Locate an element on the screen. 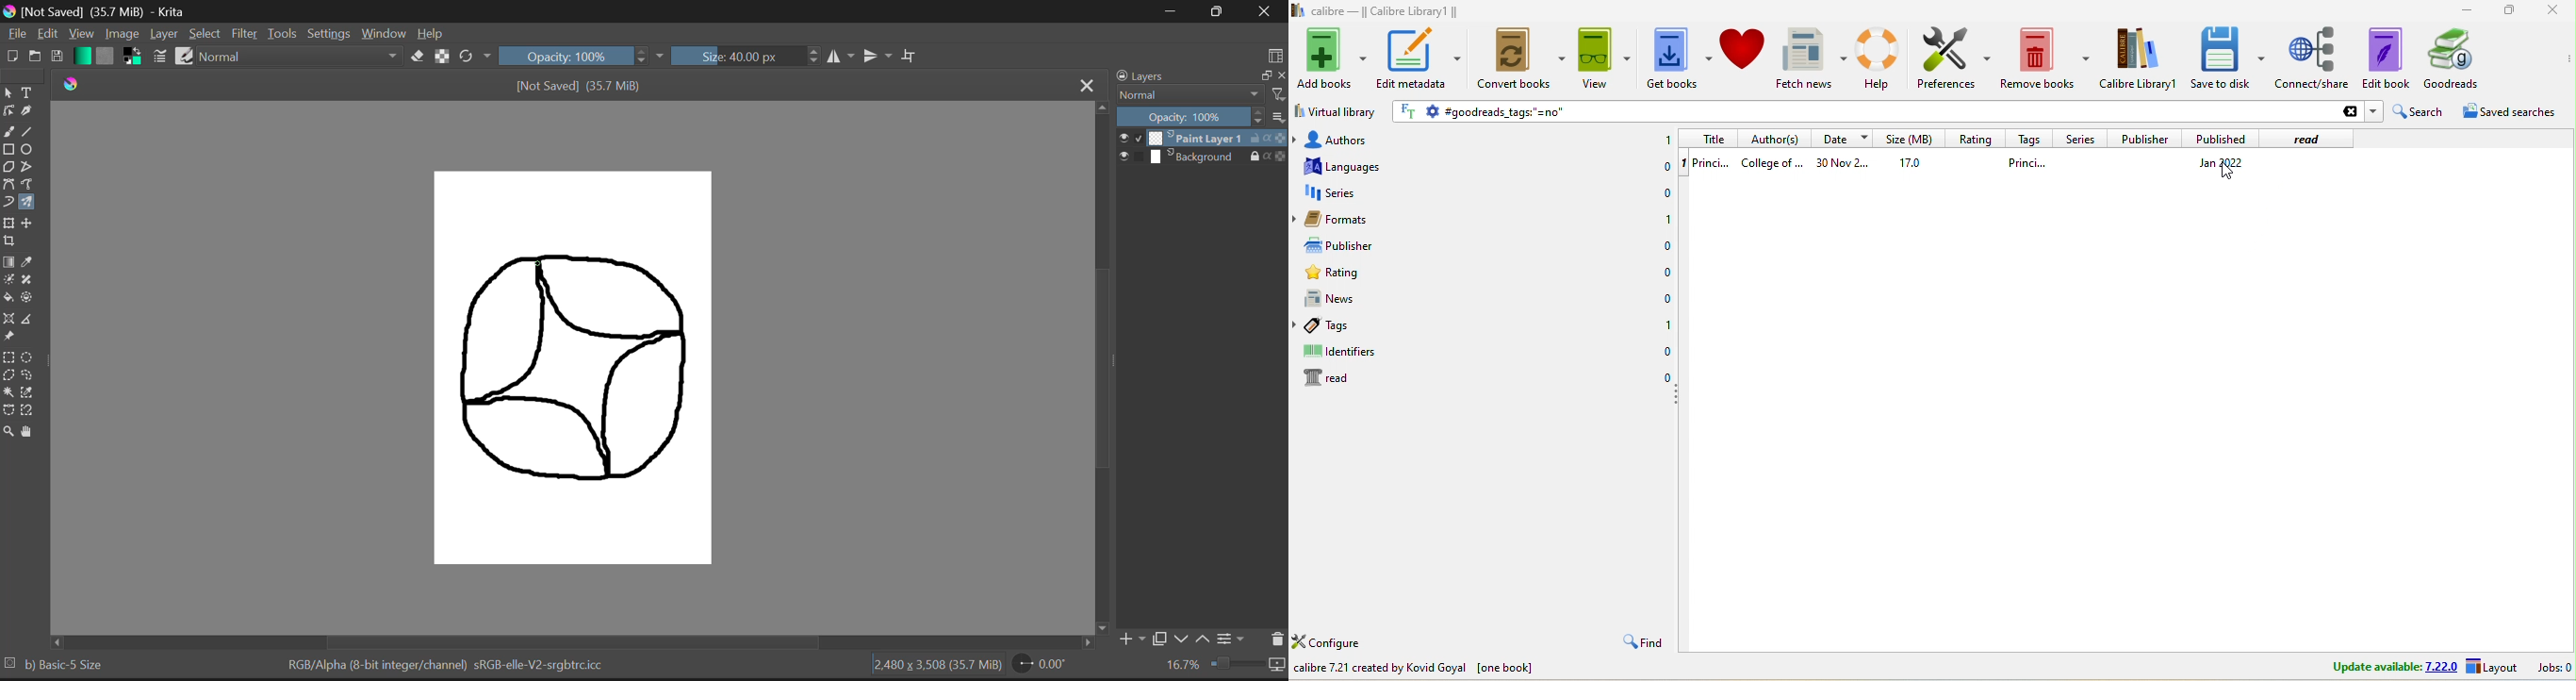 This screenshot has width=2576, height=700. Brush Settings is located at coordinates (160, 56).